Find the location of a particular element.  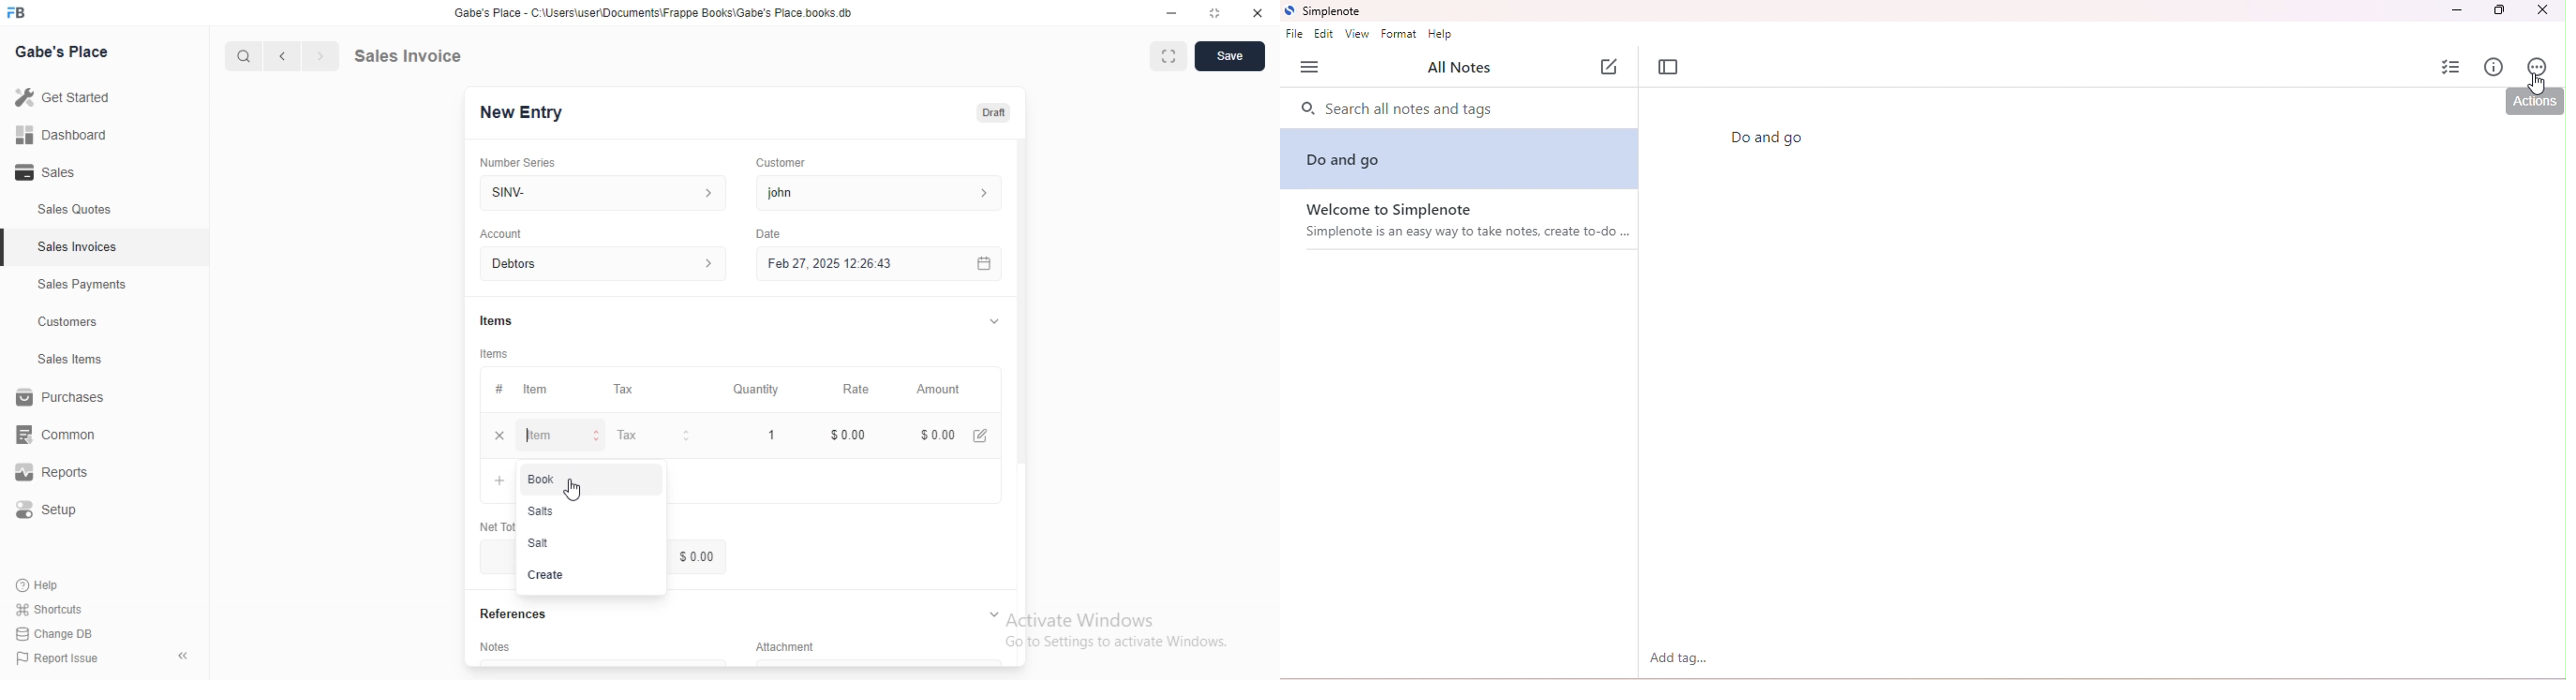

Shortcuts is located at coordinates (50, 610).